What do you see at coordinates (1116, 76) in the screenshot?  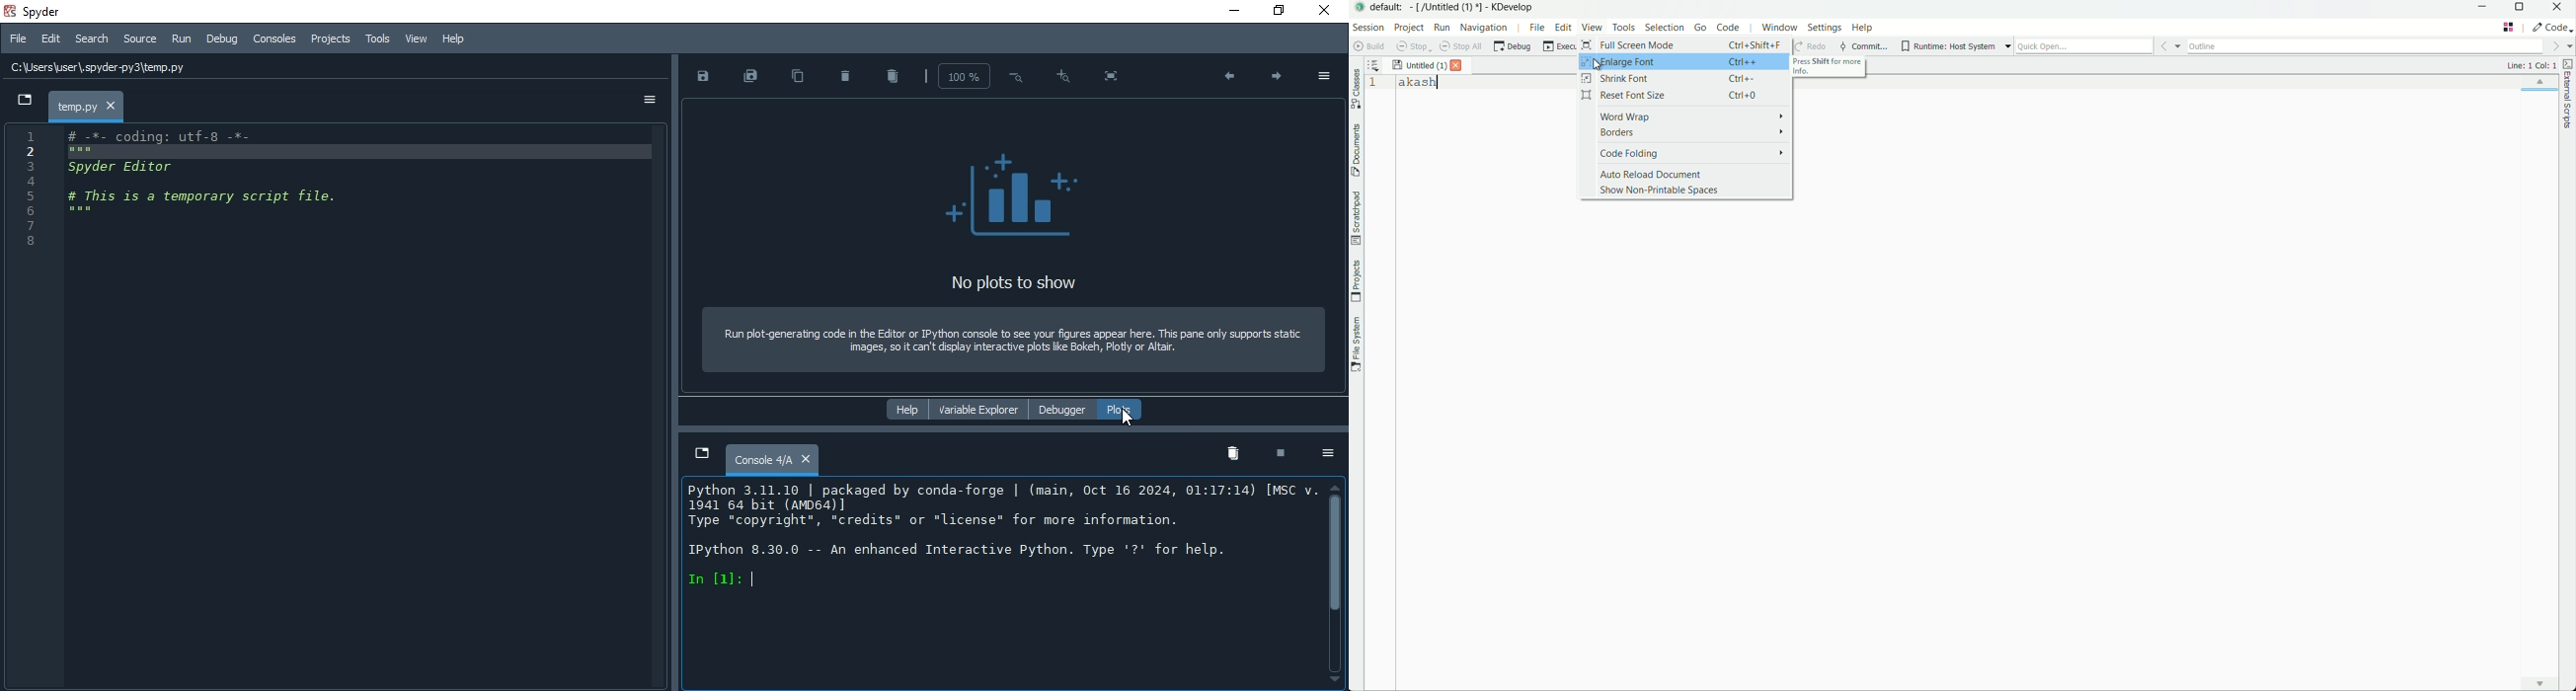 I see `full screen` at bounding box center [1116, 76].